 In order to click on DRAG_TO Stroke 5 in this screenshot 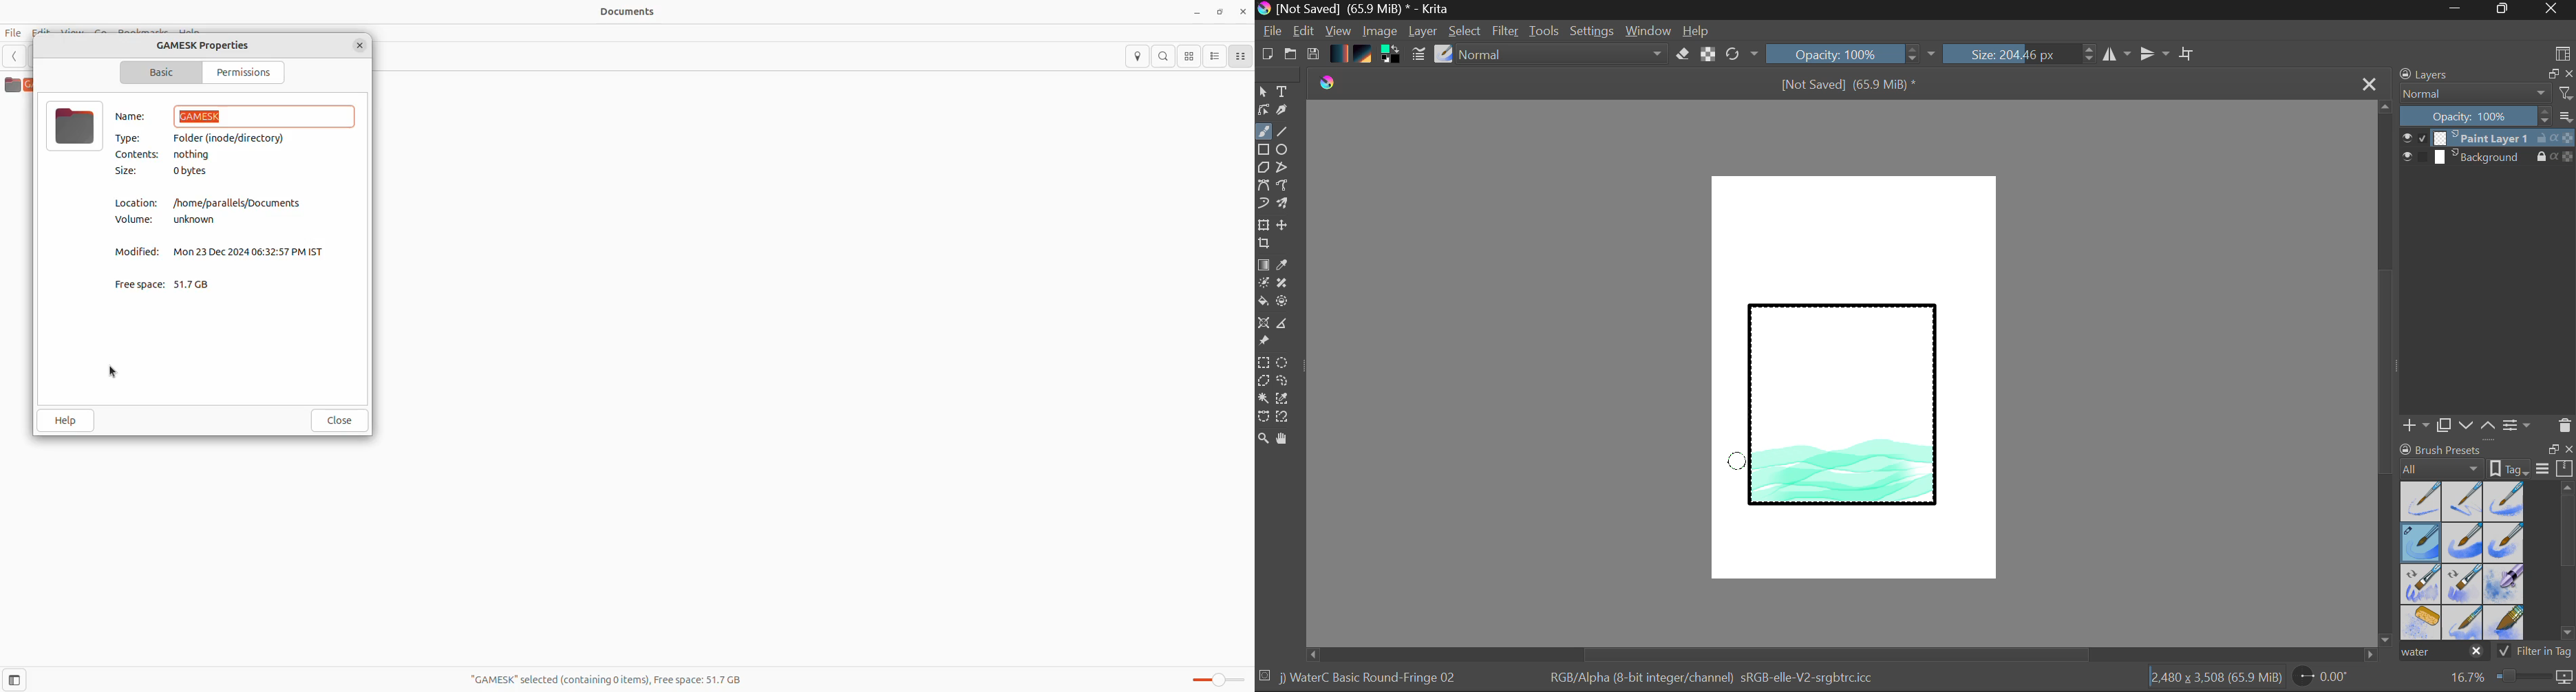, I will do `click(1741, 464)`.